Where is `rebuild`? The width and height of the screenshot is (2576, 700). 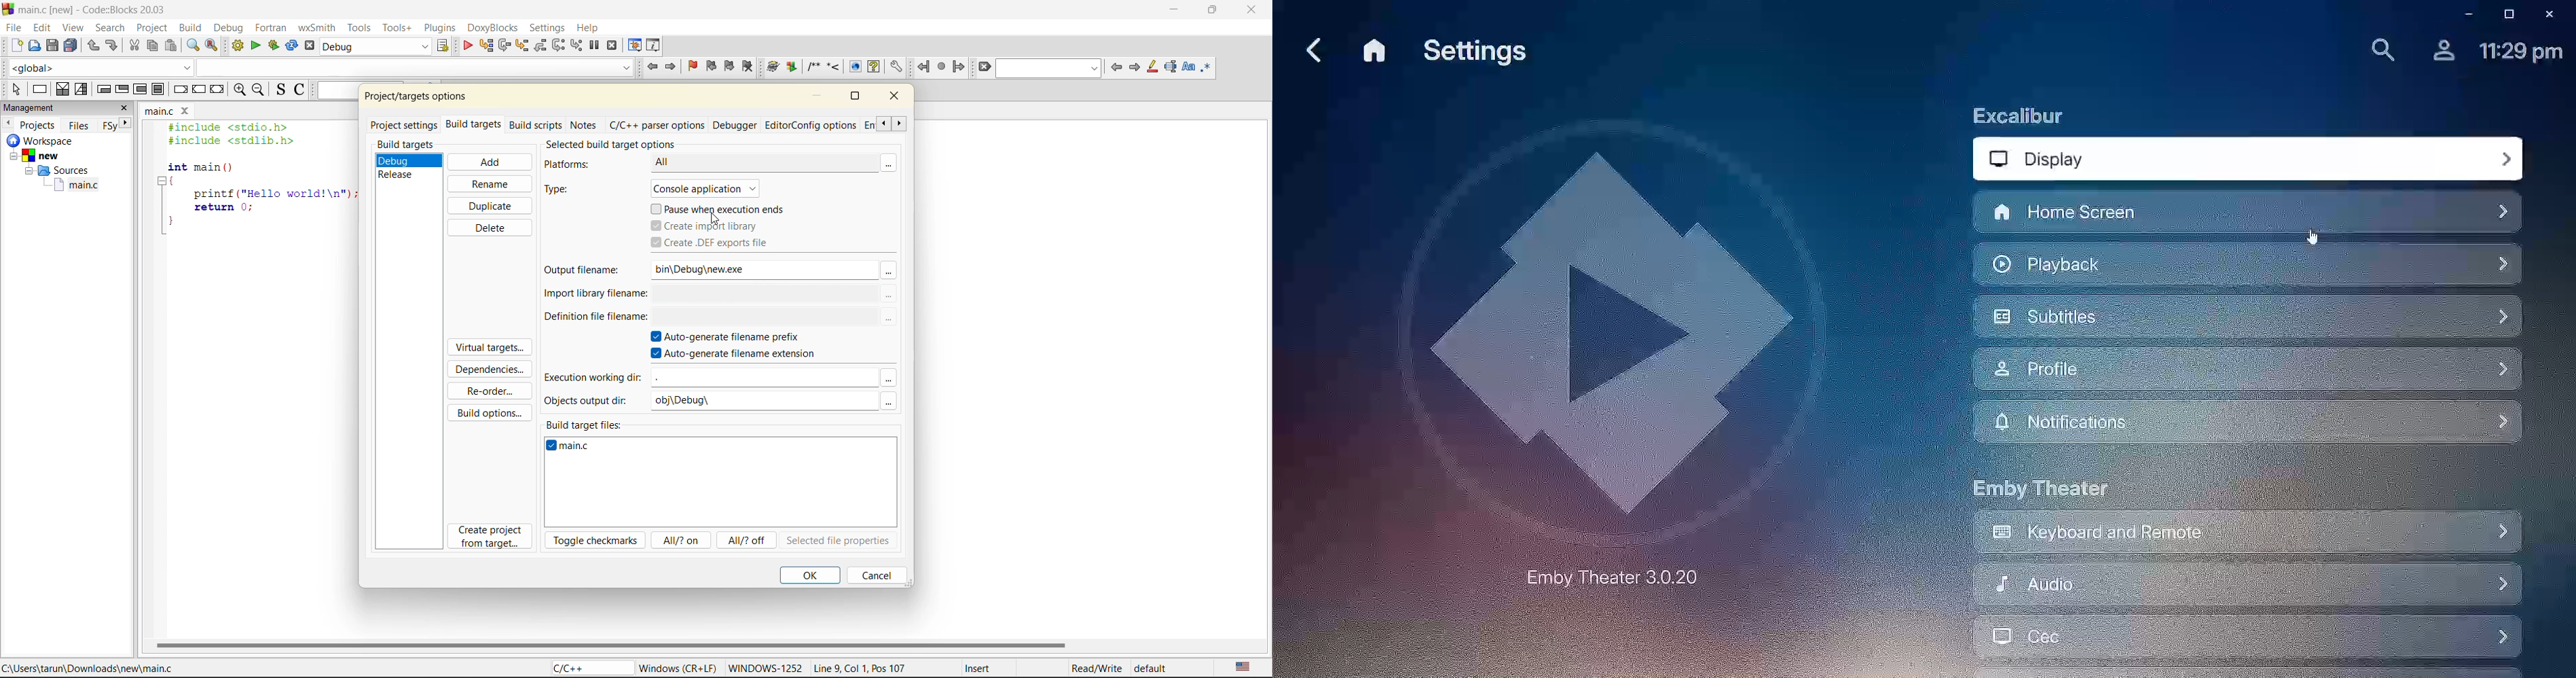
rebuild is located at coordinates (290, 46).